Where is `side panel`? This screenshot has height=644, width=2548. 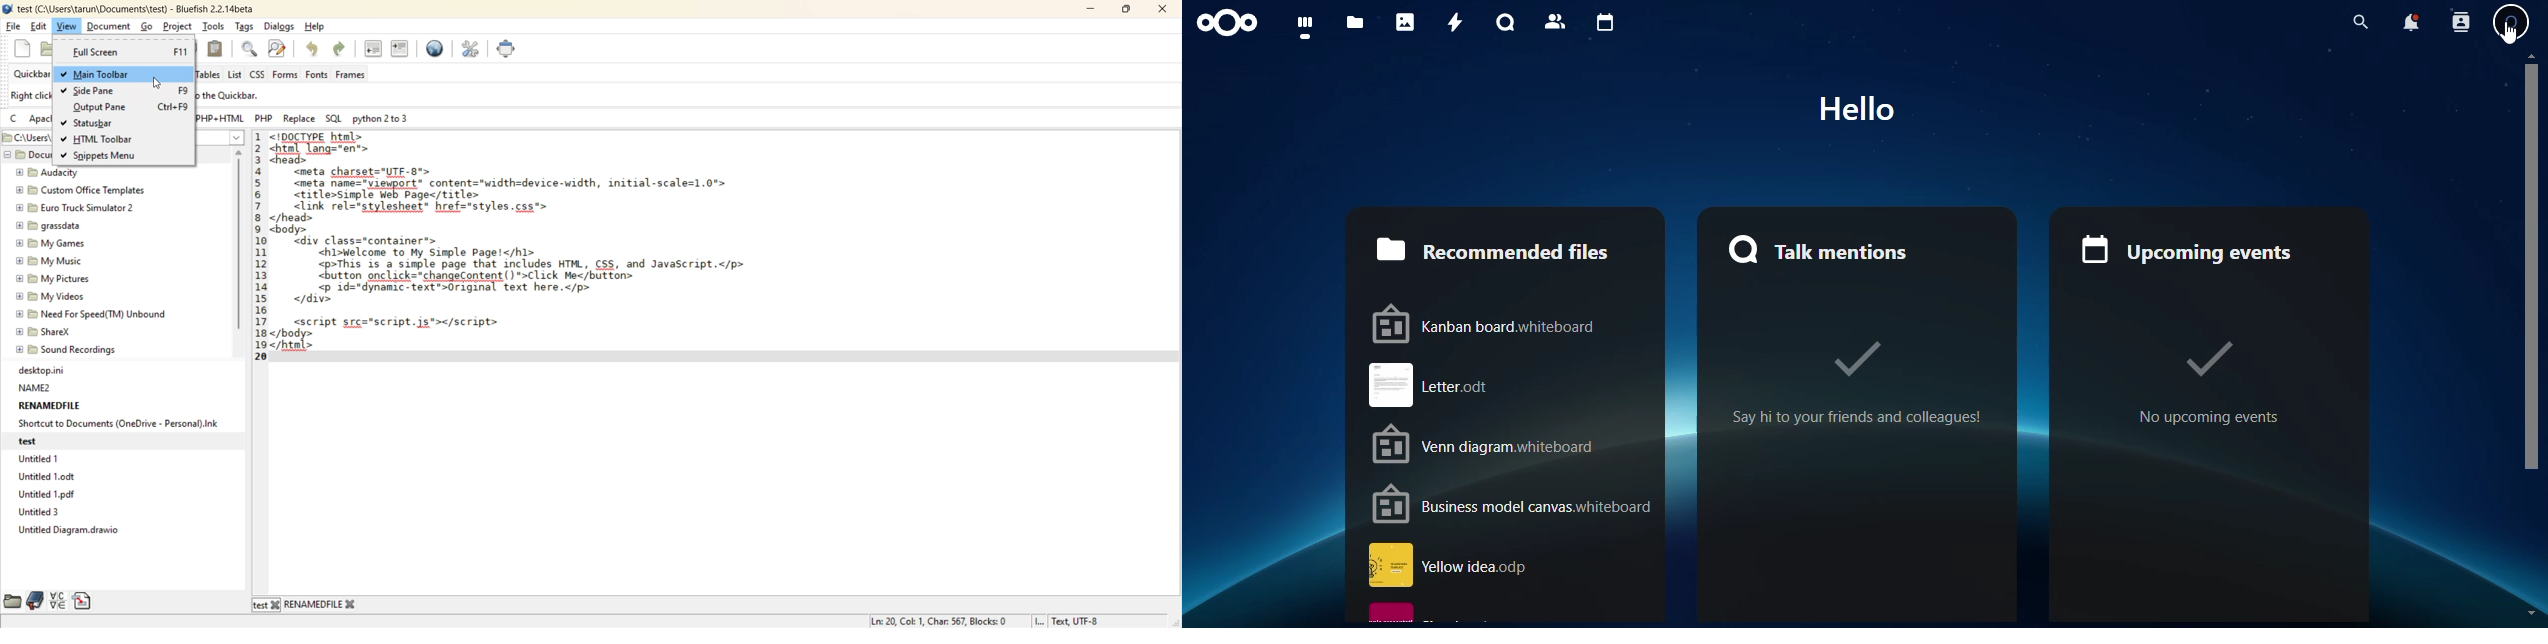
side panel is located at coordinates (100, 92).